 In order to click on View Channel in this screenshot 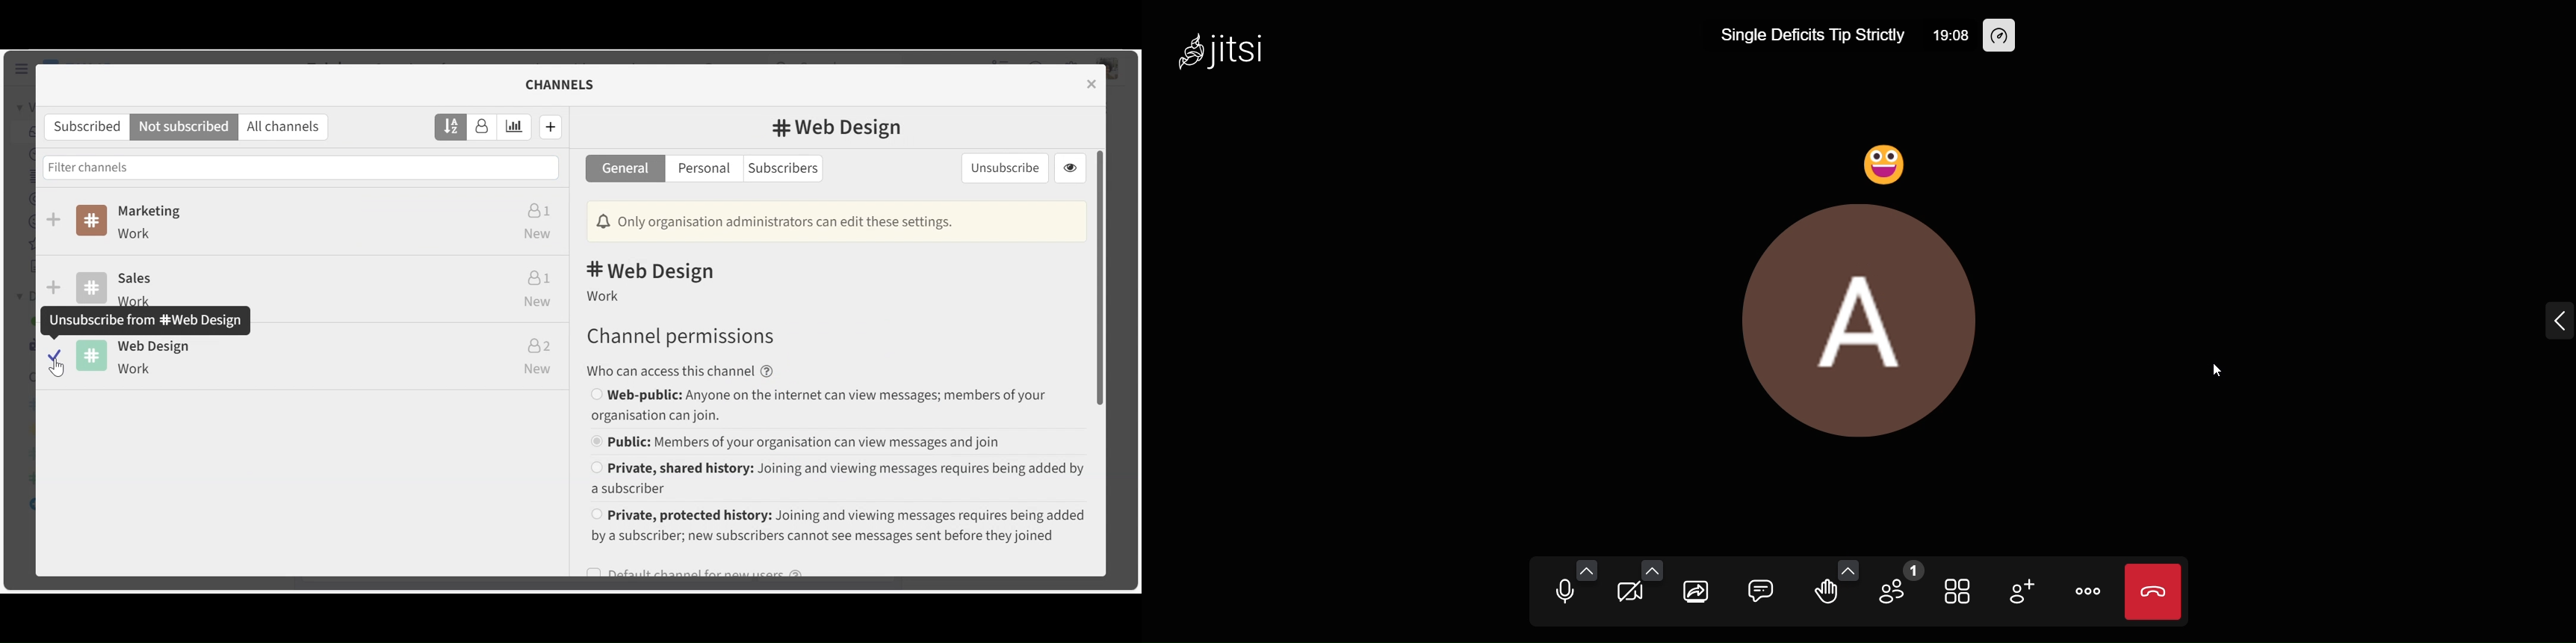, I will do `click(1070, 168)`.